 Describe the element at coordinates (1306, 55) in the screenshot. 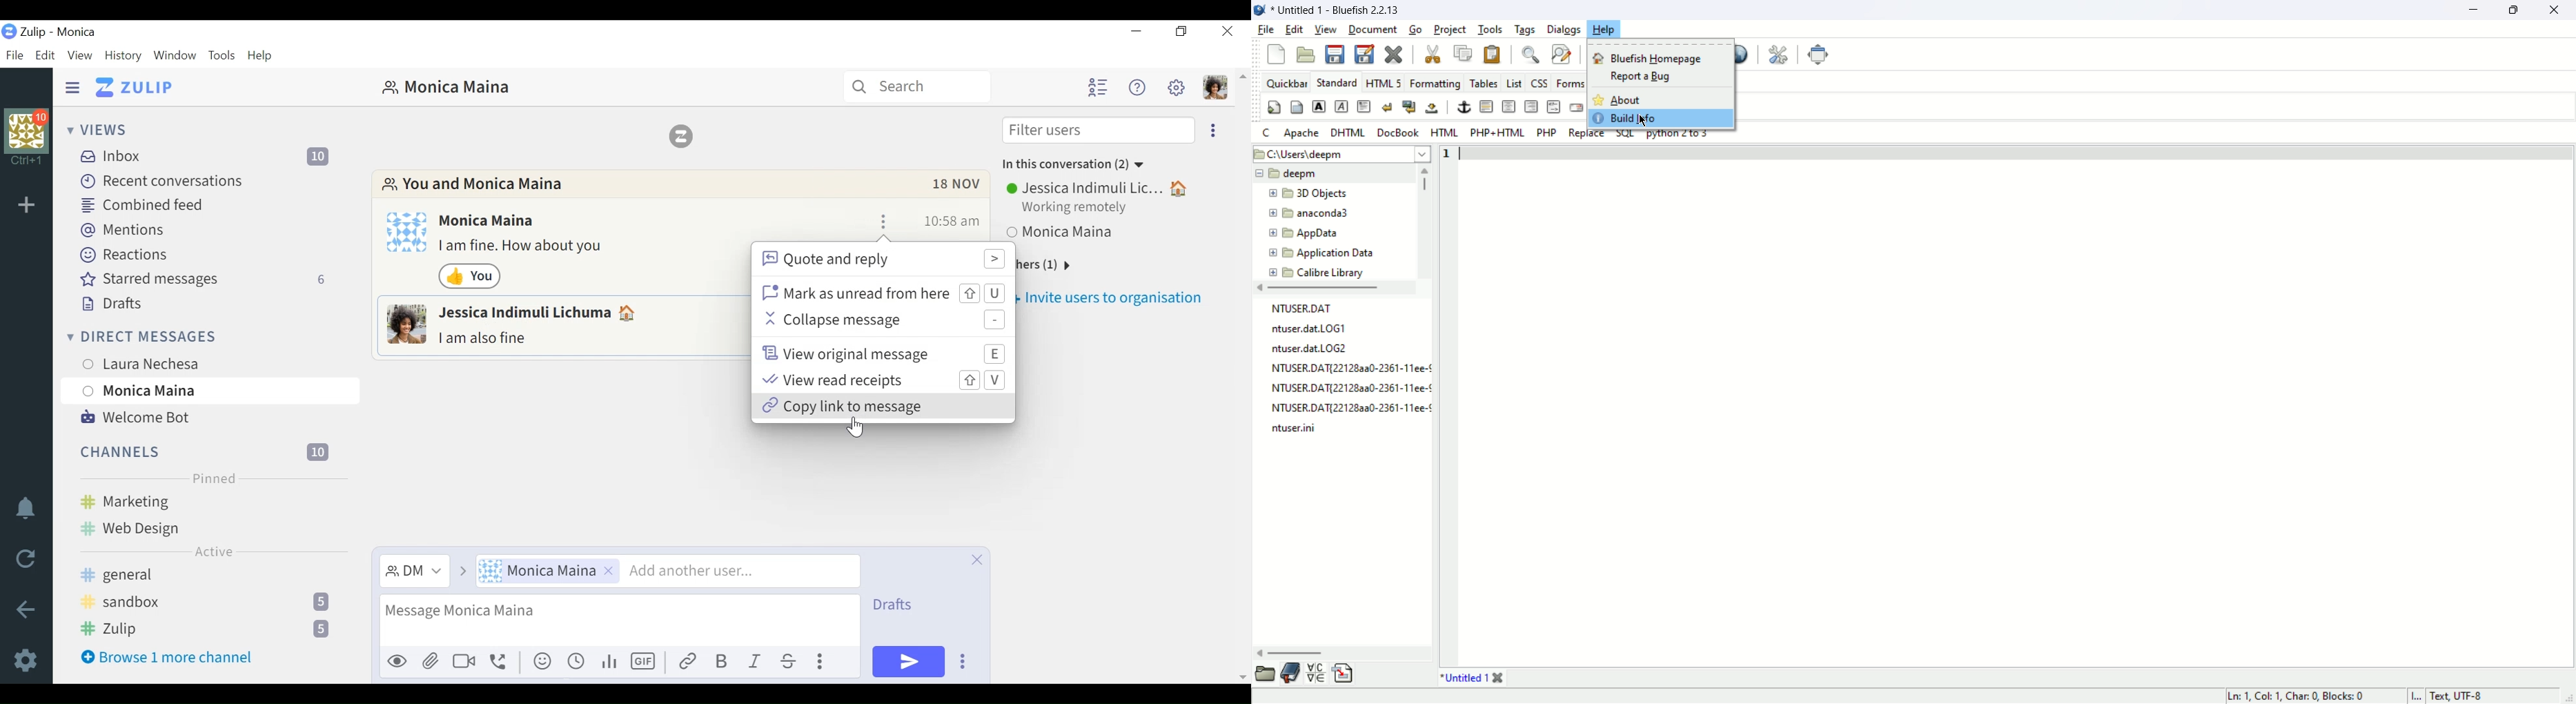

I see `open file` at that location.